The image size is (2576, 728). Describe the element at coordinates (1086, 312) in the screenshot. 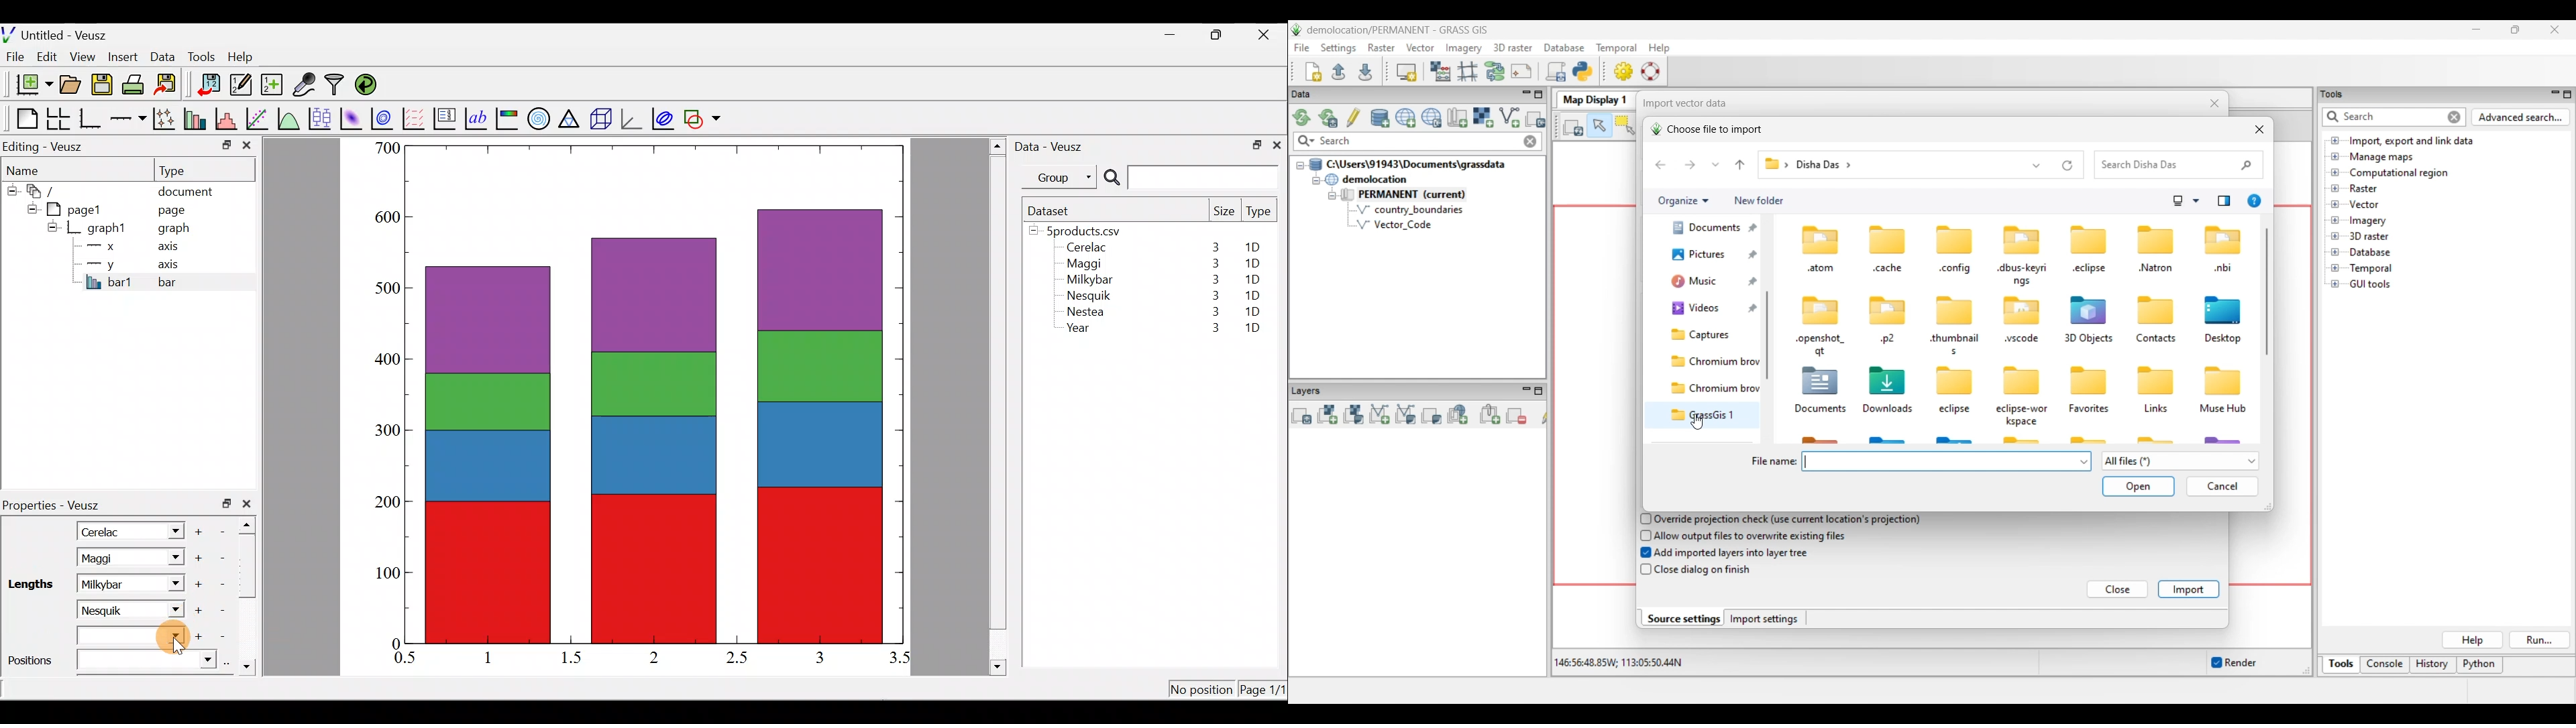

I see `Nestea` at that location.